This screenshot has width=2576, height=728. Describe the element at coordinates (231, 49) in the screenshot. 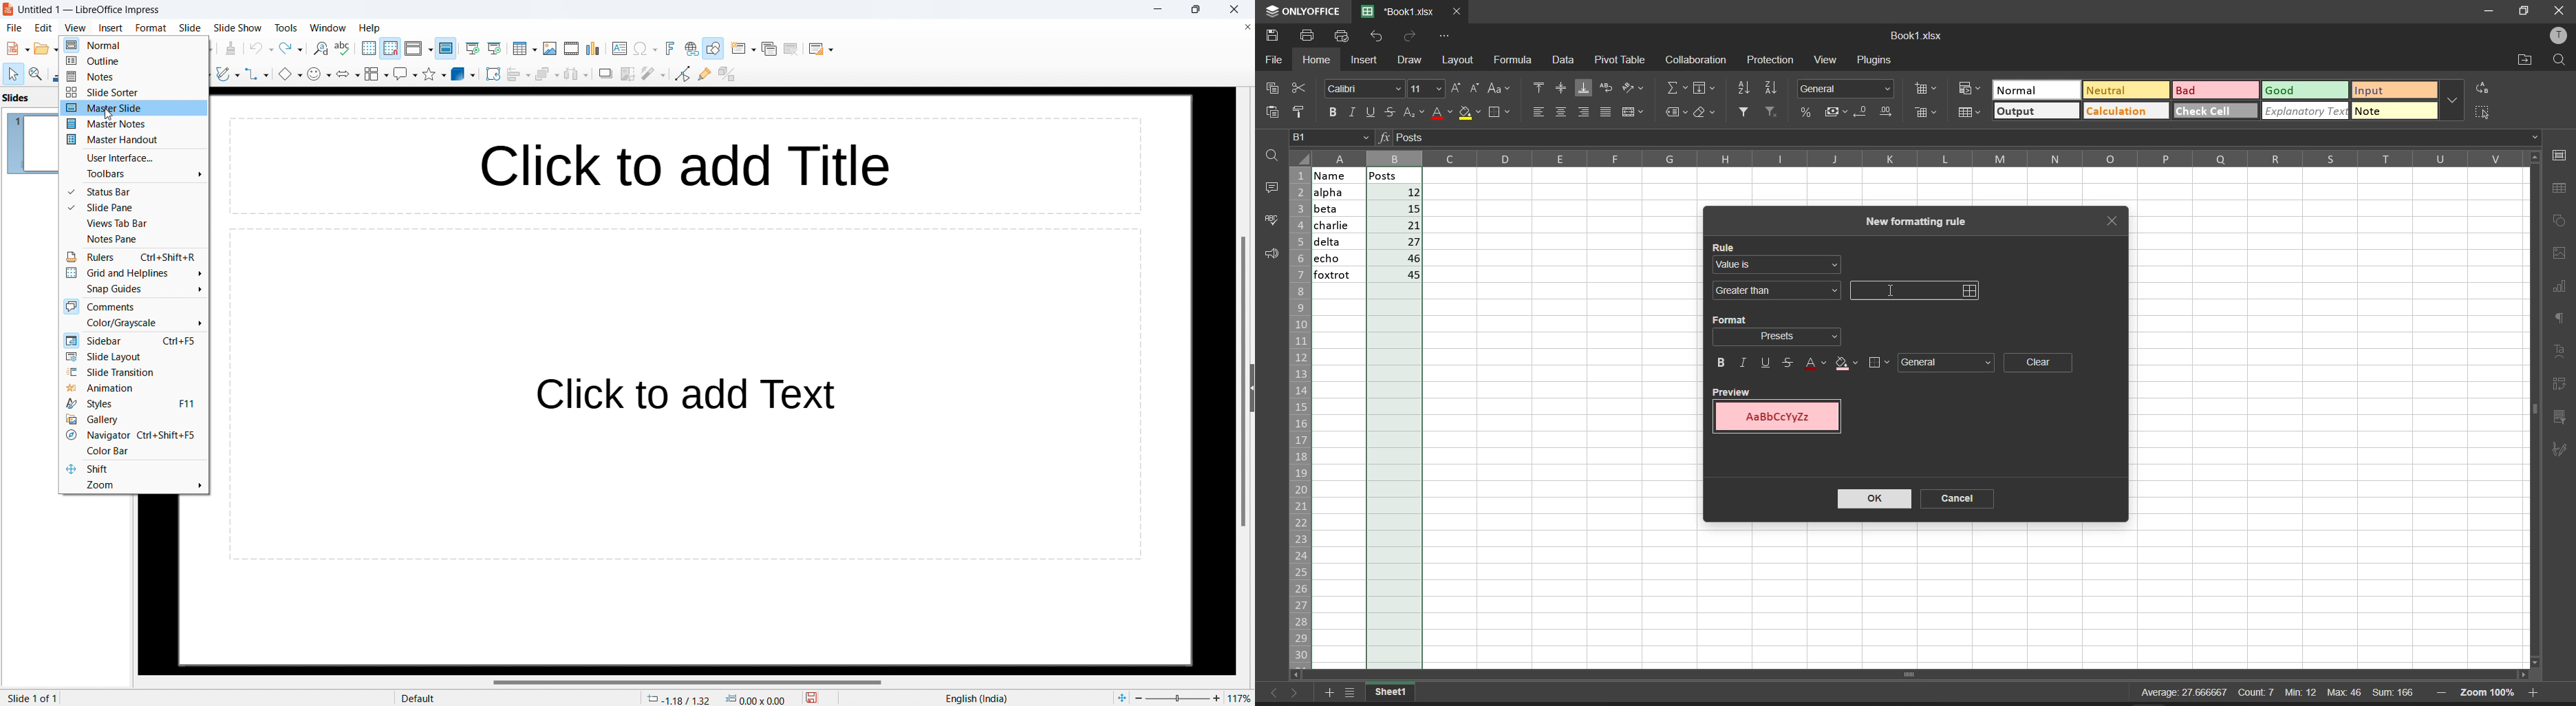

I see `clone formatting` at that location.